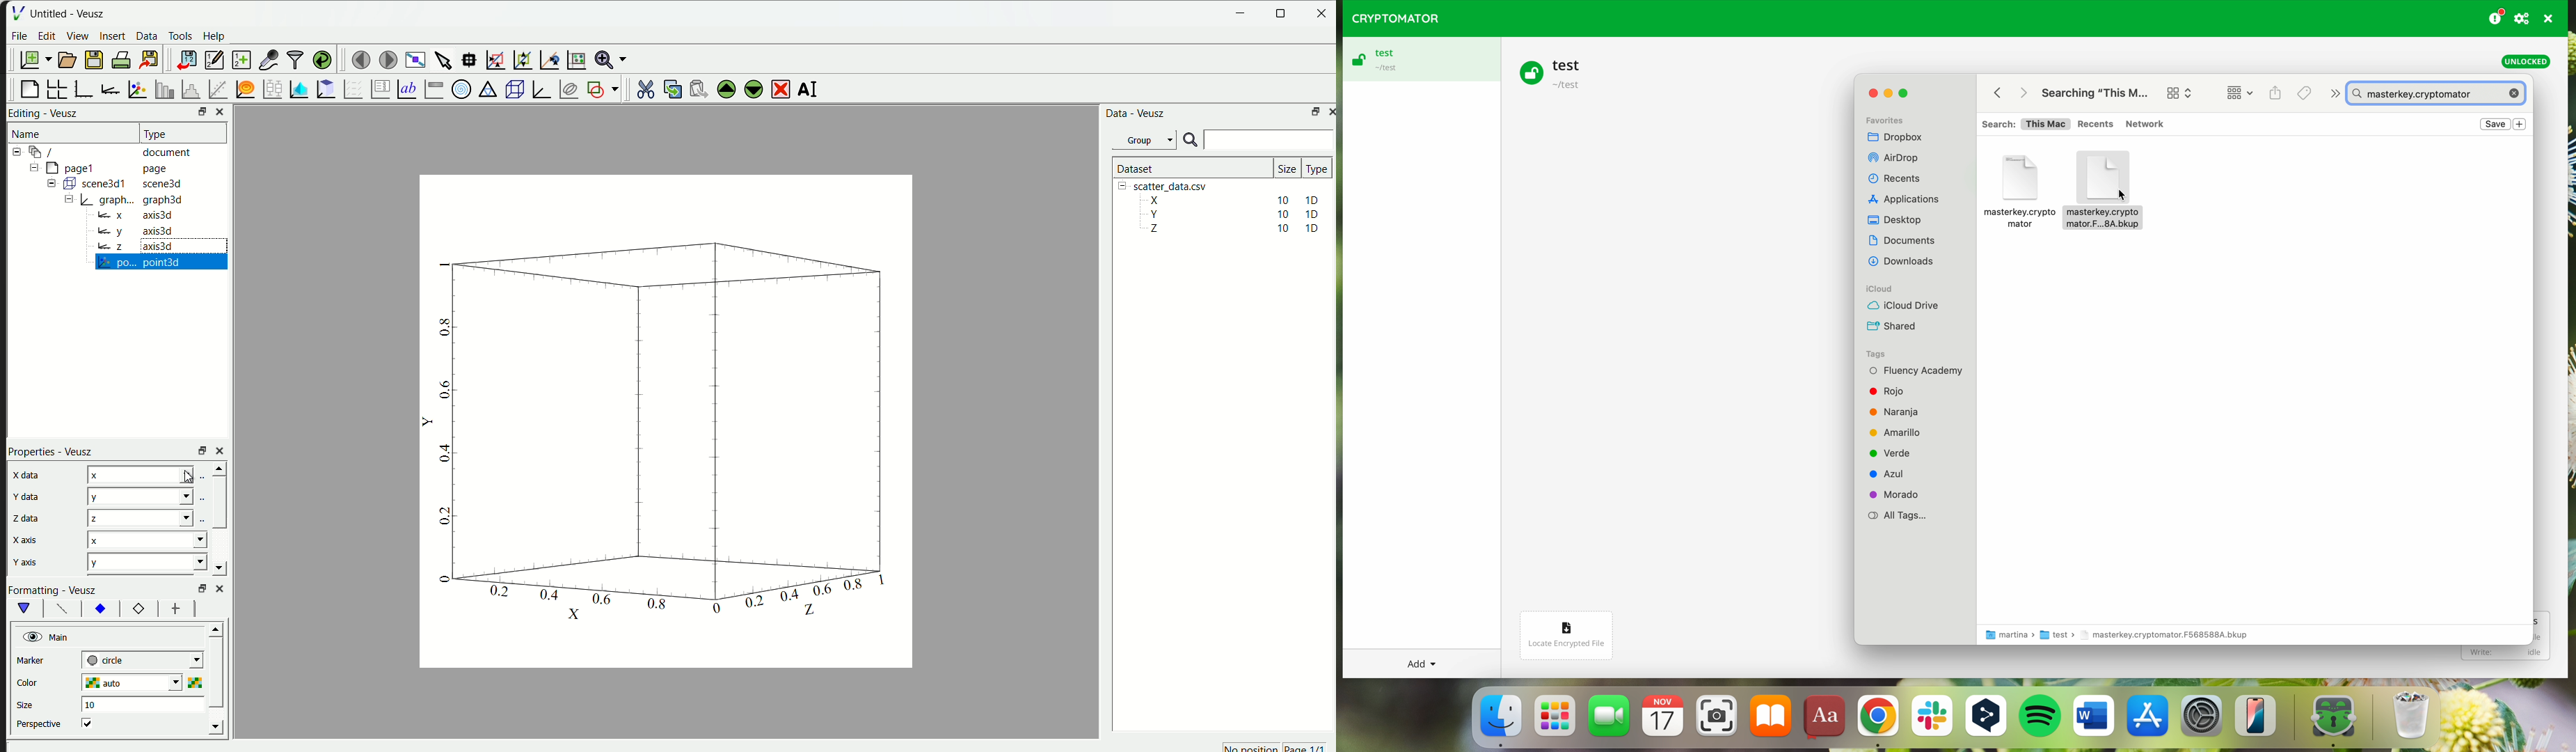  I want to click on settings, so click(2203, 720).